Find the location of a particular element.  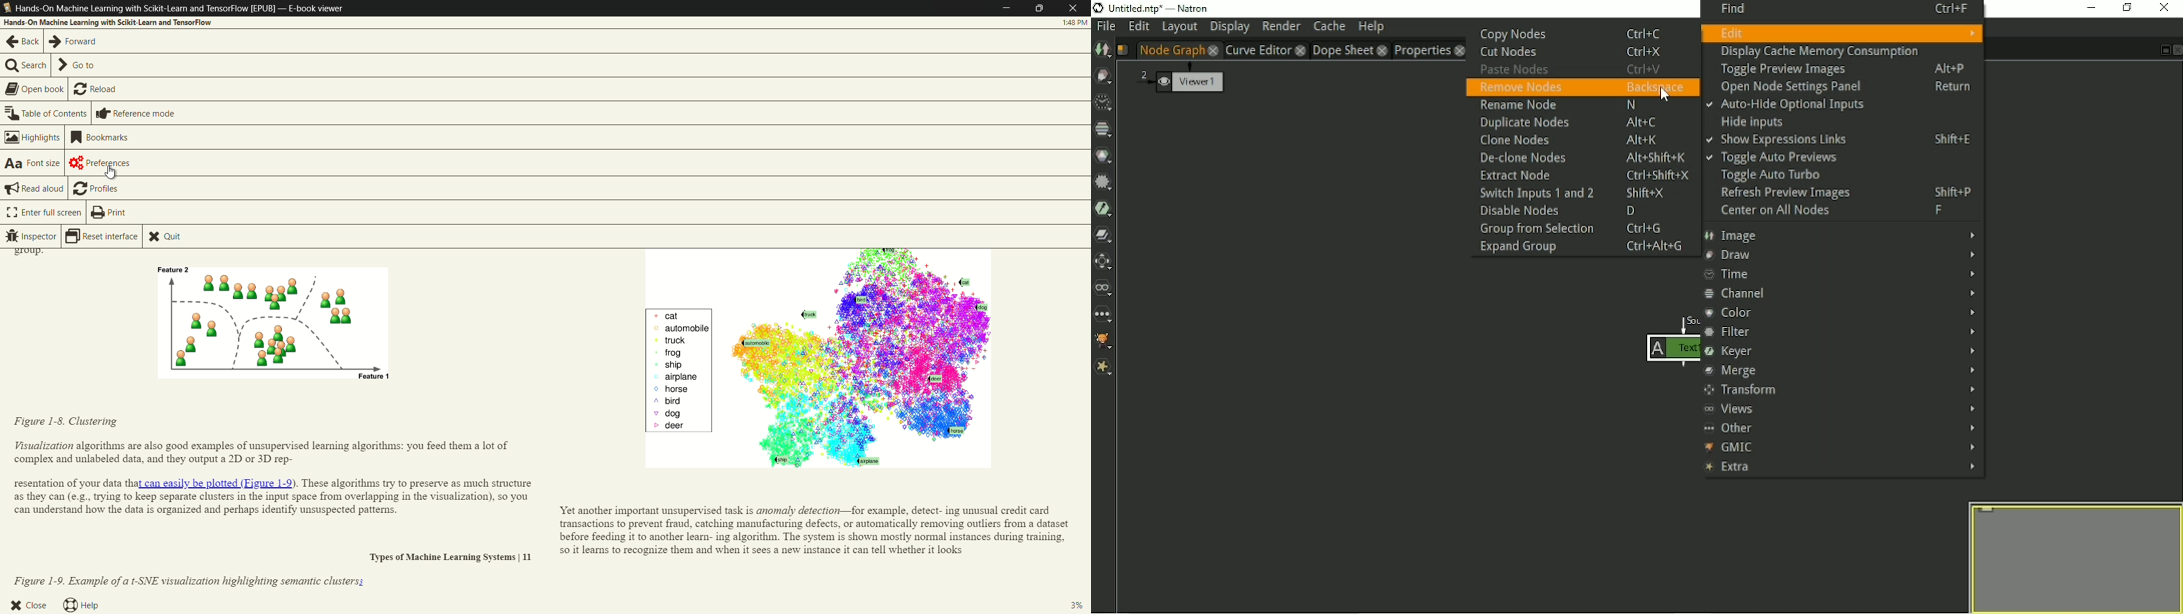

Cut Nodes is located at coordinates (1570, 52).